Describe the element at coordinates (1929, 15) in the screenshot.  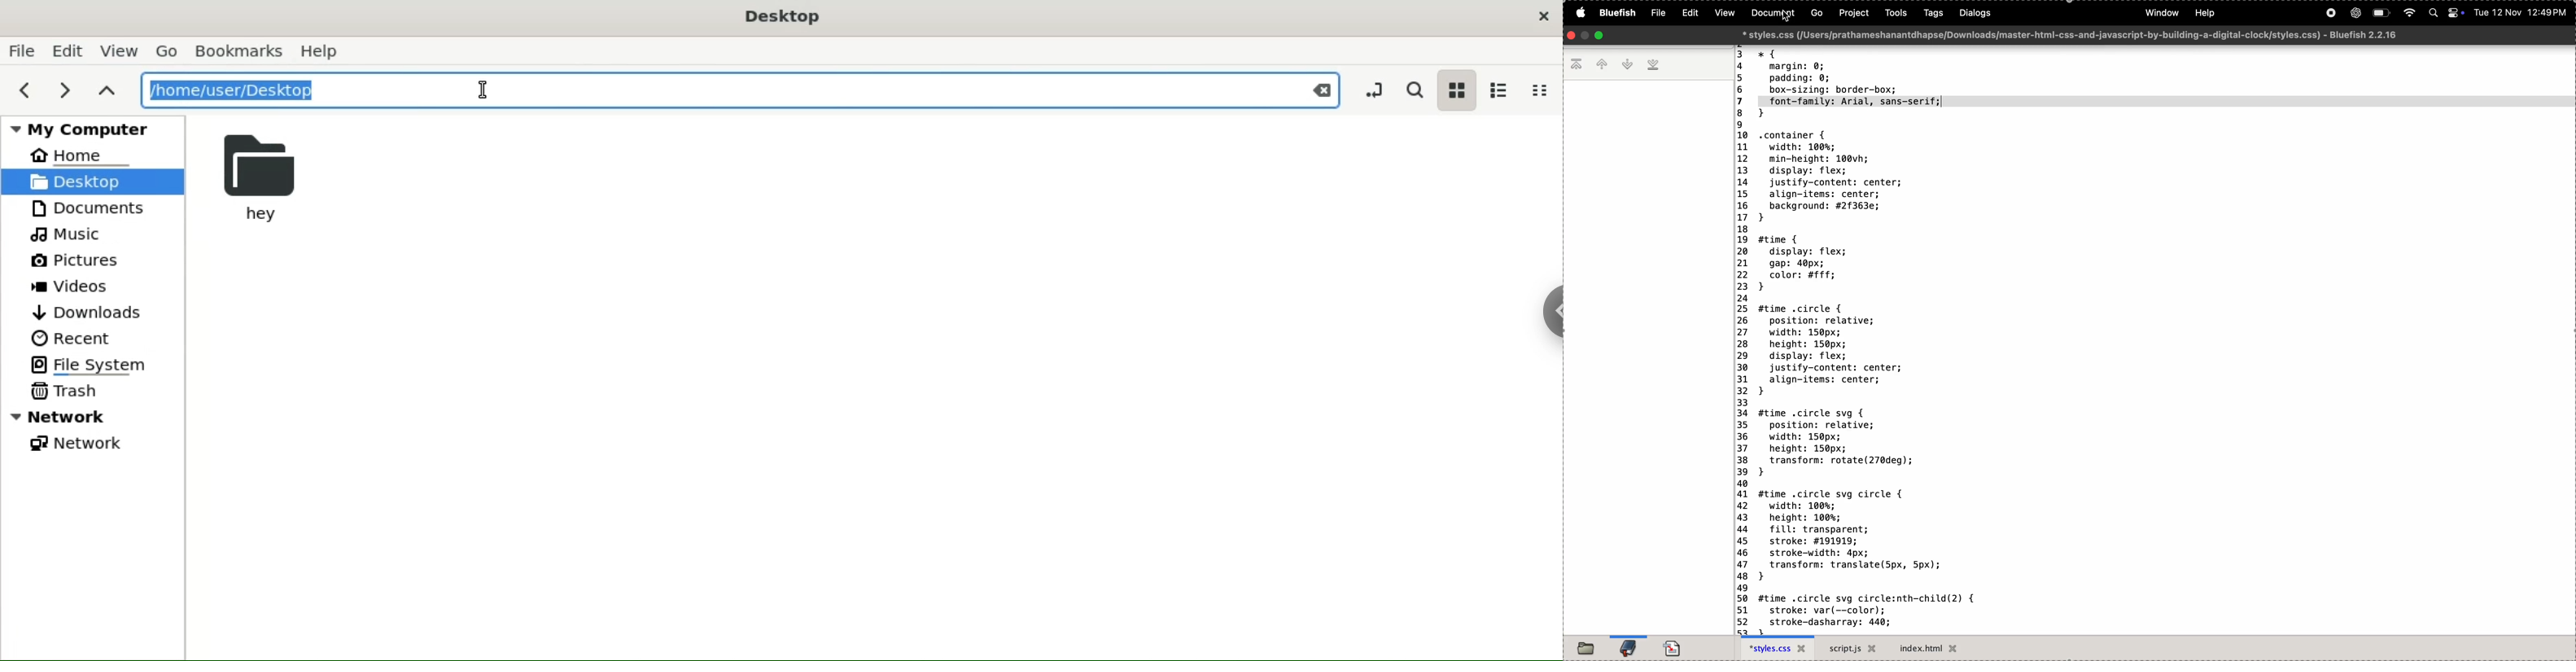
I see `tags` at that location.